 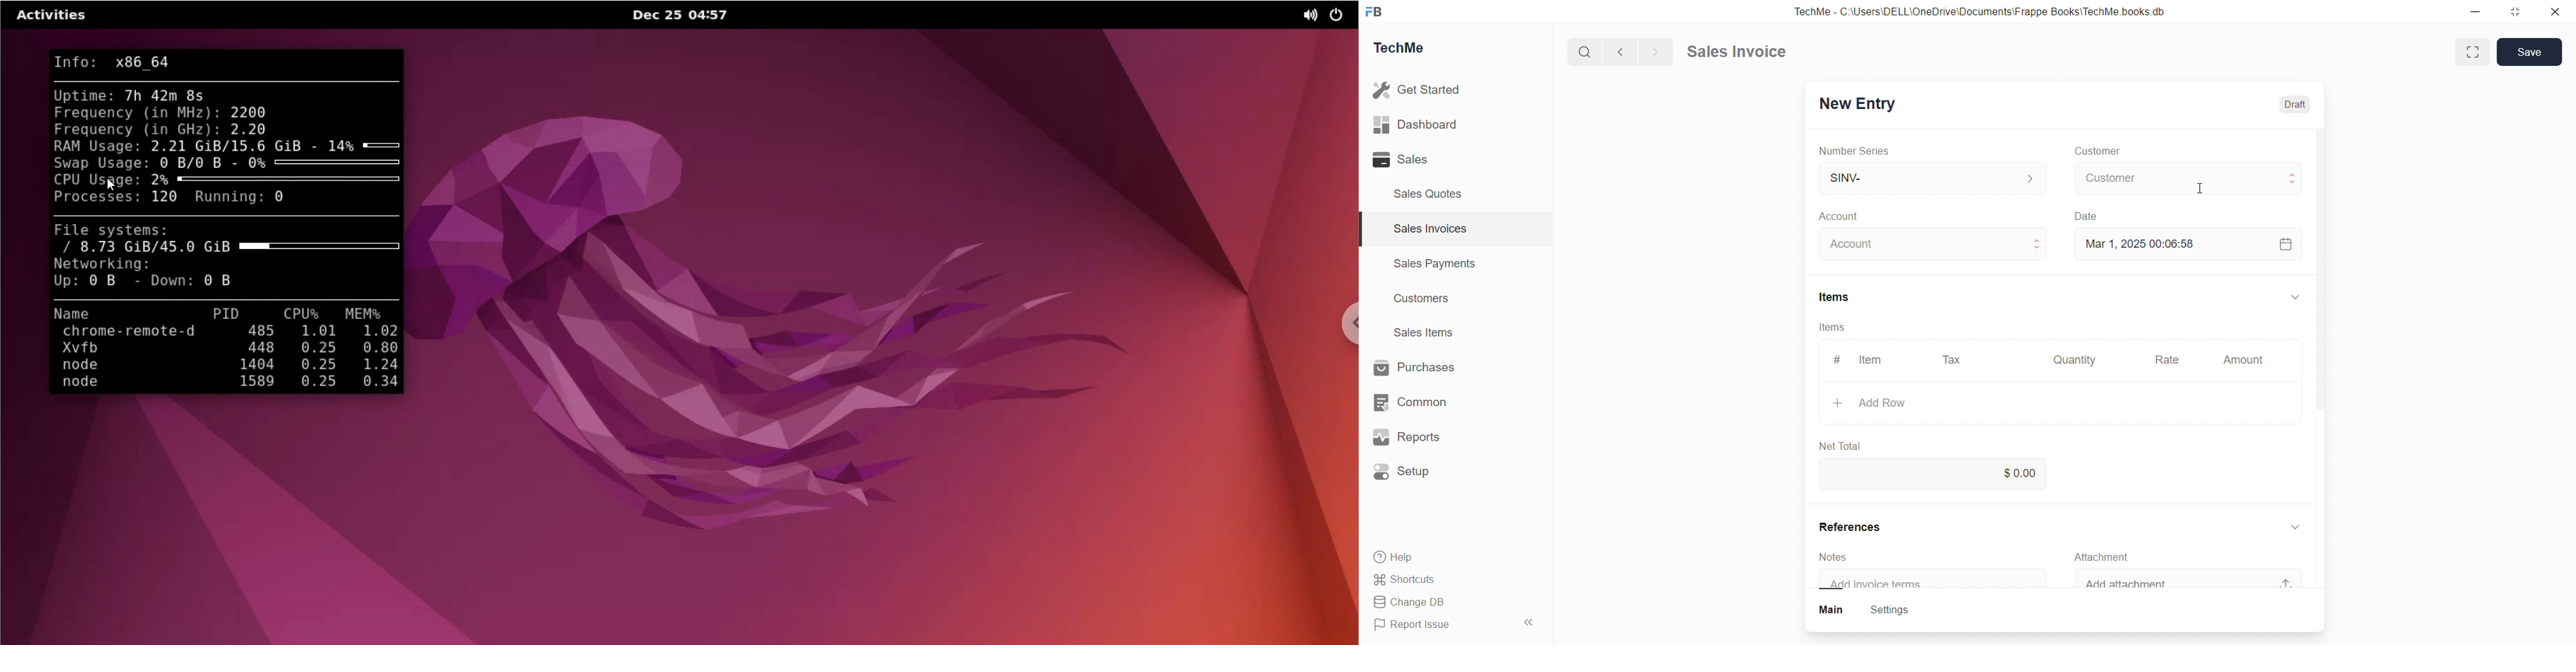 What do you see at coordinates (1848, 442) in the screenshot?
I see `Net Total` at bounding box center [1848, 442].